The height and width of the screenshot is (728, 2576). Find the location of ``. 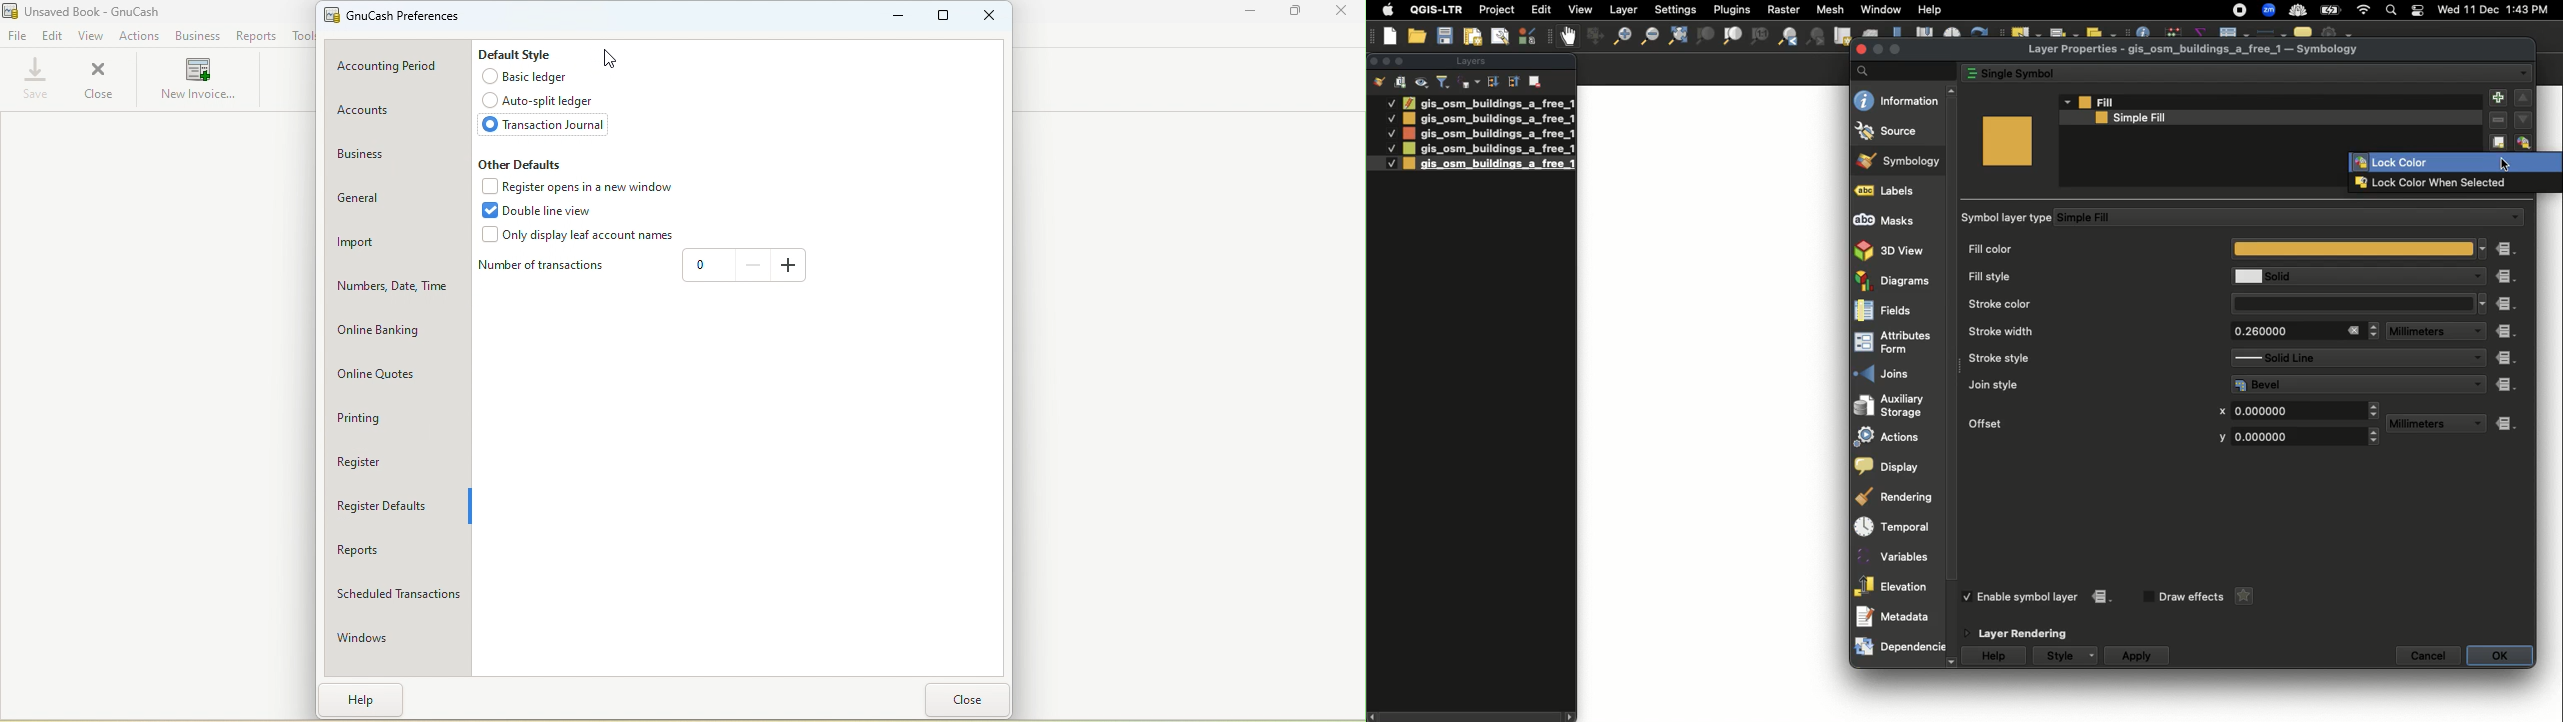

 is located at coordinates (1551, 36).